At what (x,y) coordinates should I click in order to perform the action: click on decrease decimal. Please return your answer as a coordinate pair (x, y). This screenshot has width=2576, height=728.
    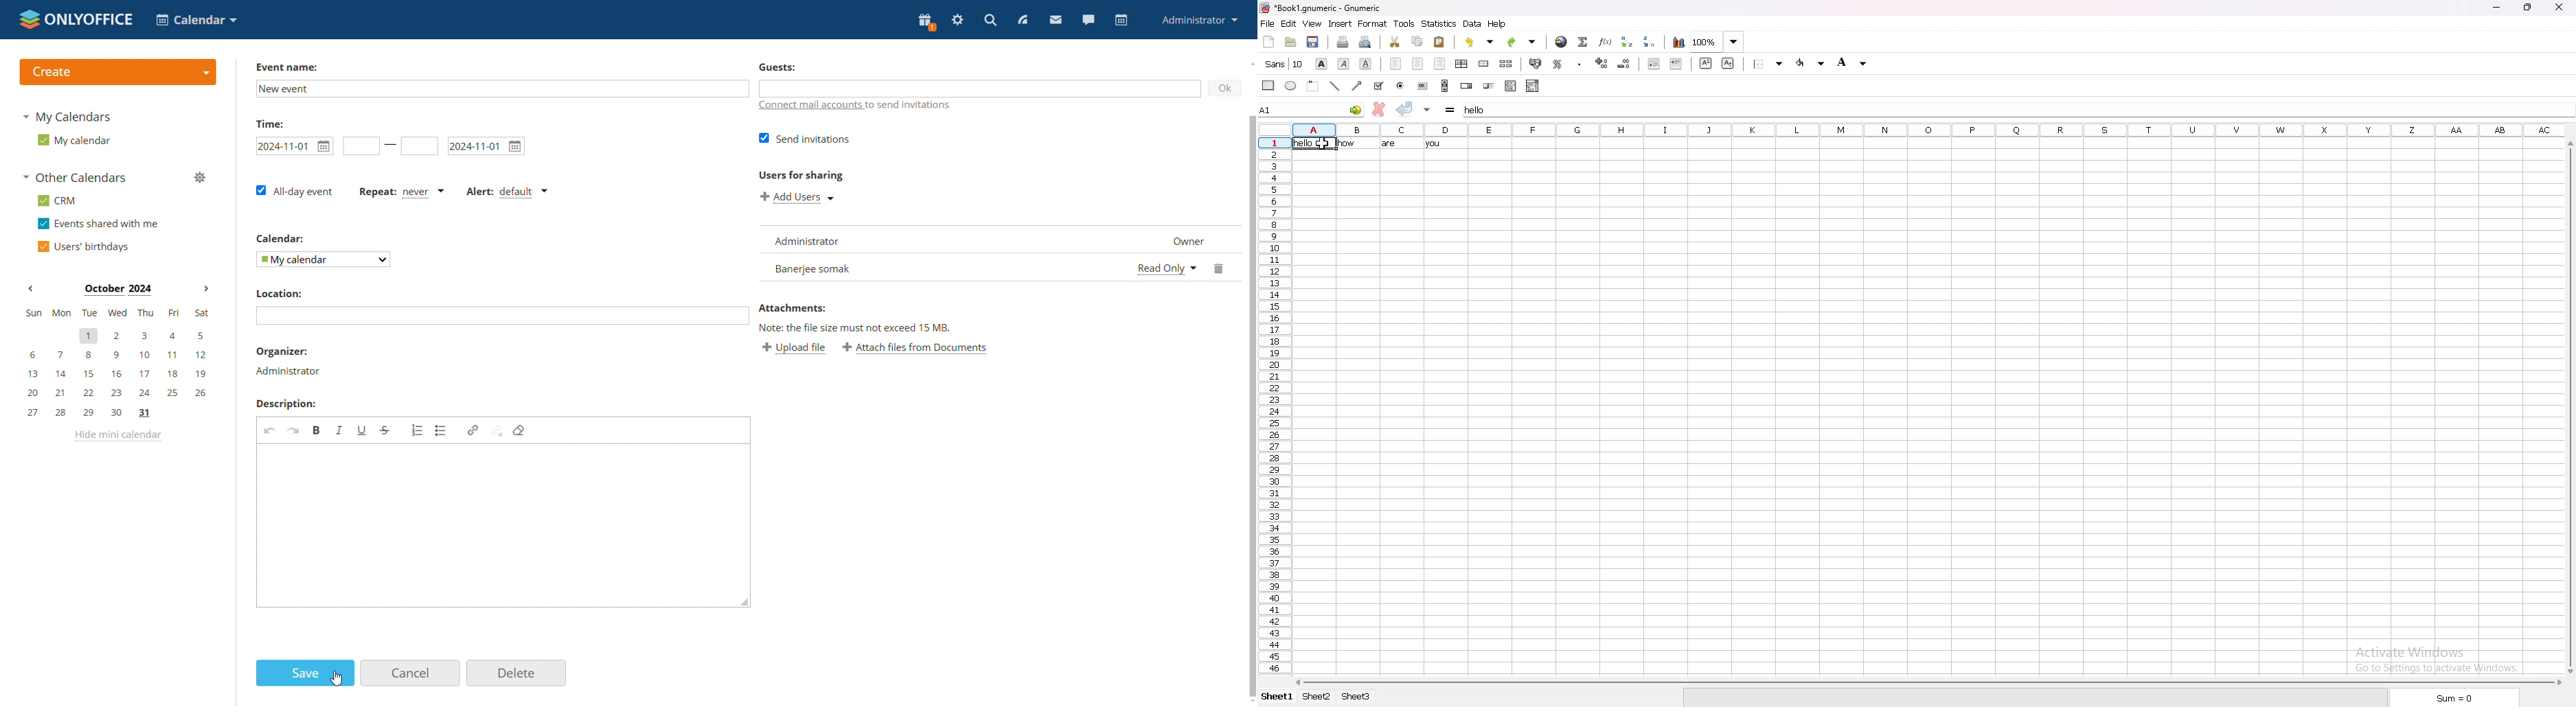
    Looking at the image, I should click on (1624, 64).